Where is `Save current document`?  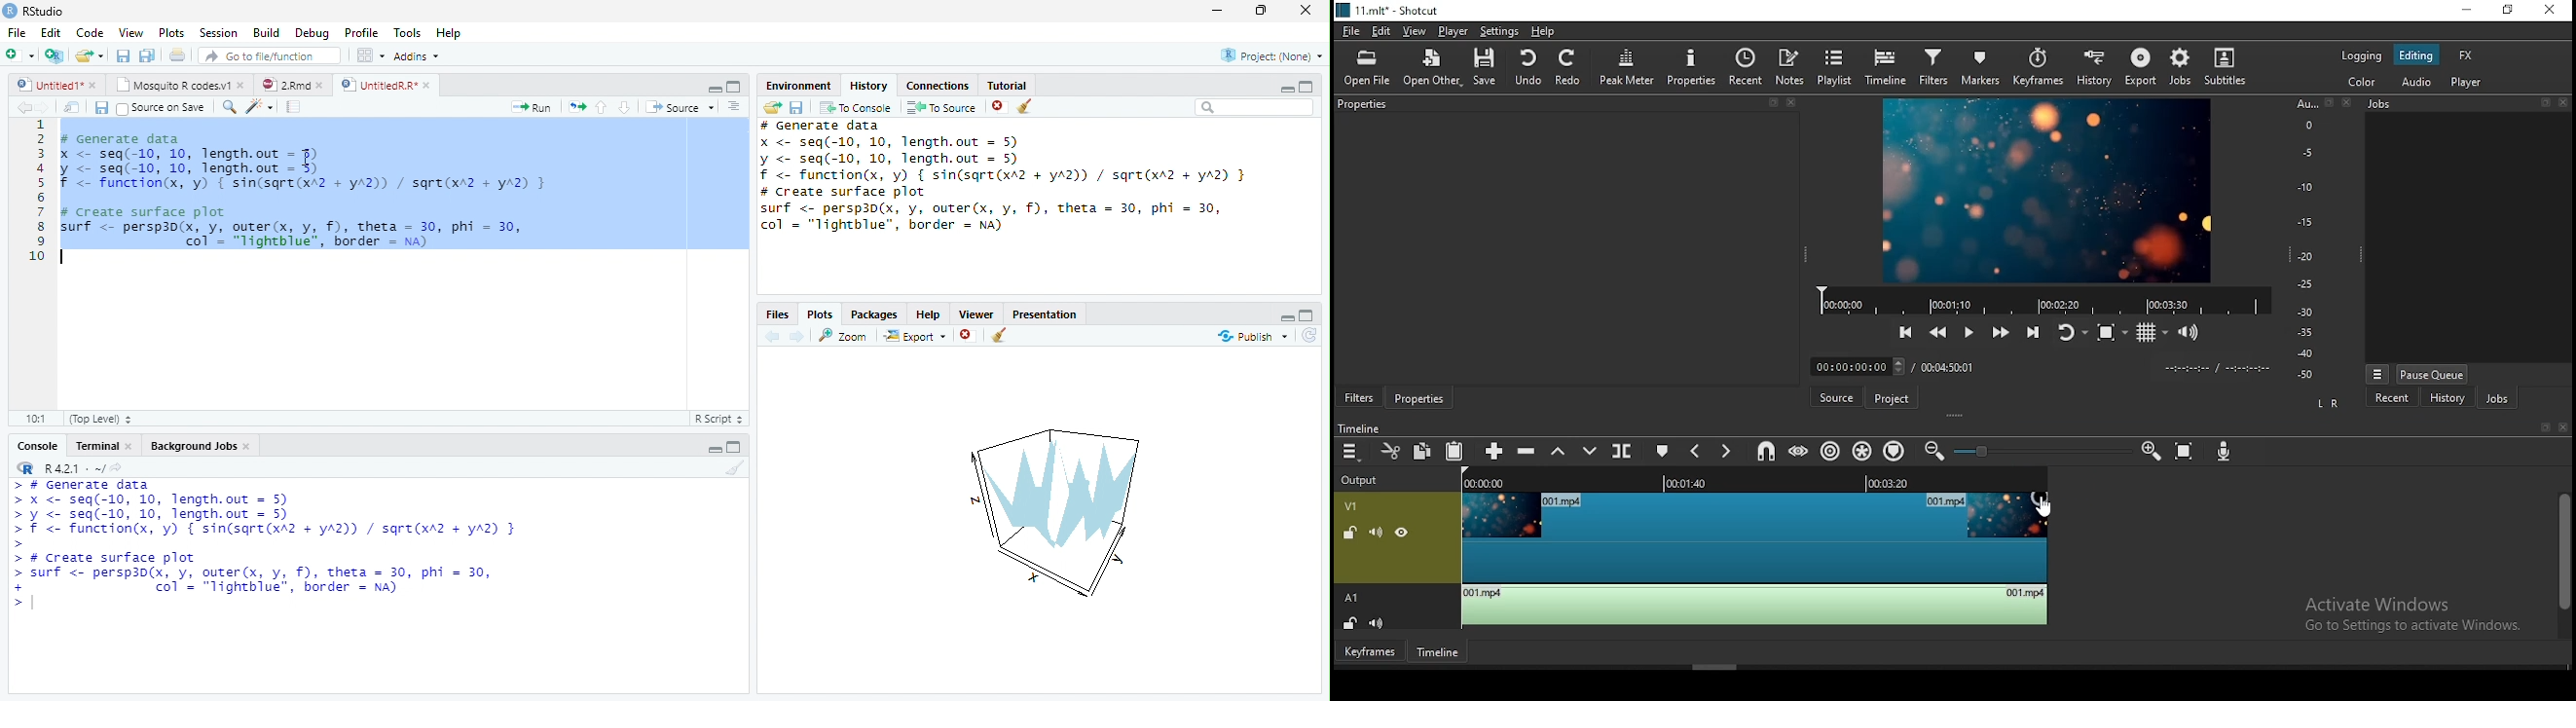 Save current document is located at coordinates (122, 55).